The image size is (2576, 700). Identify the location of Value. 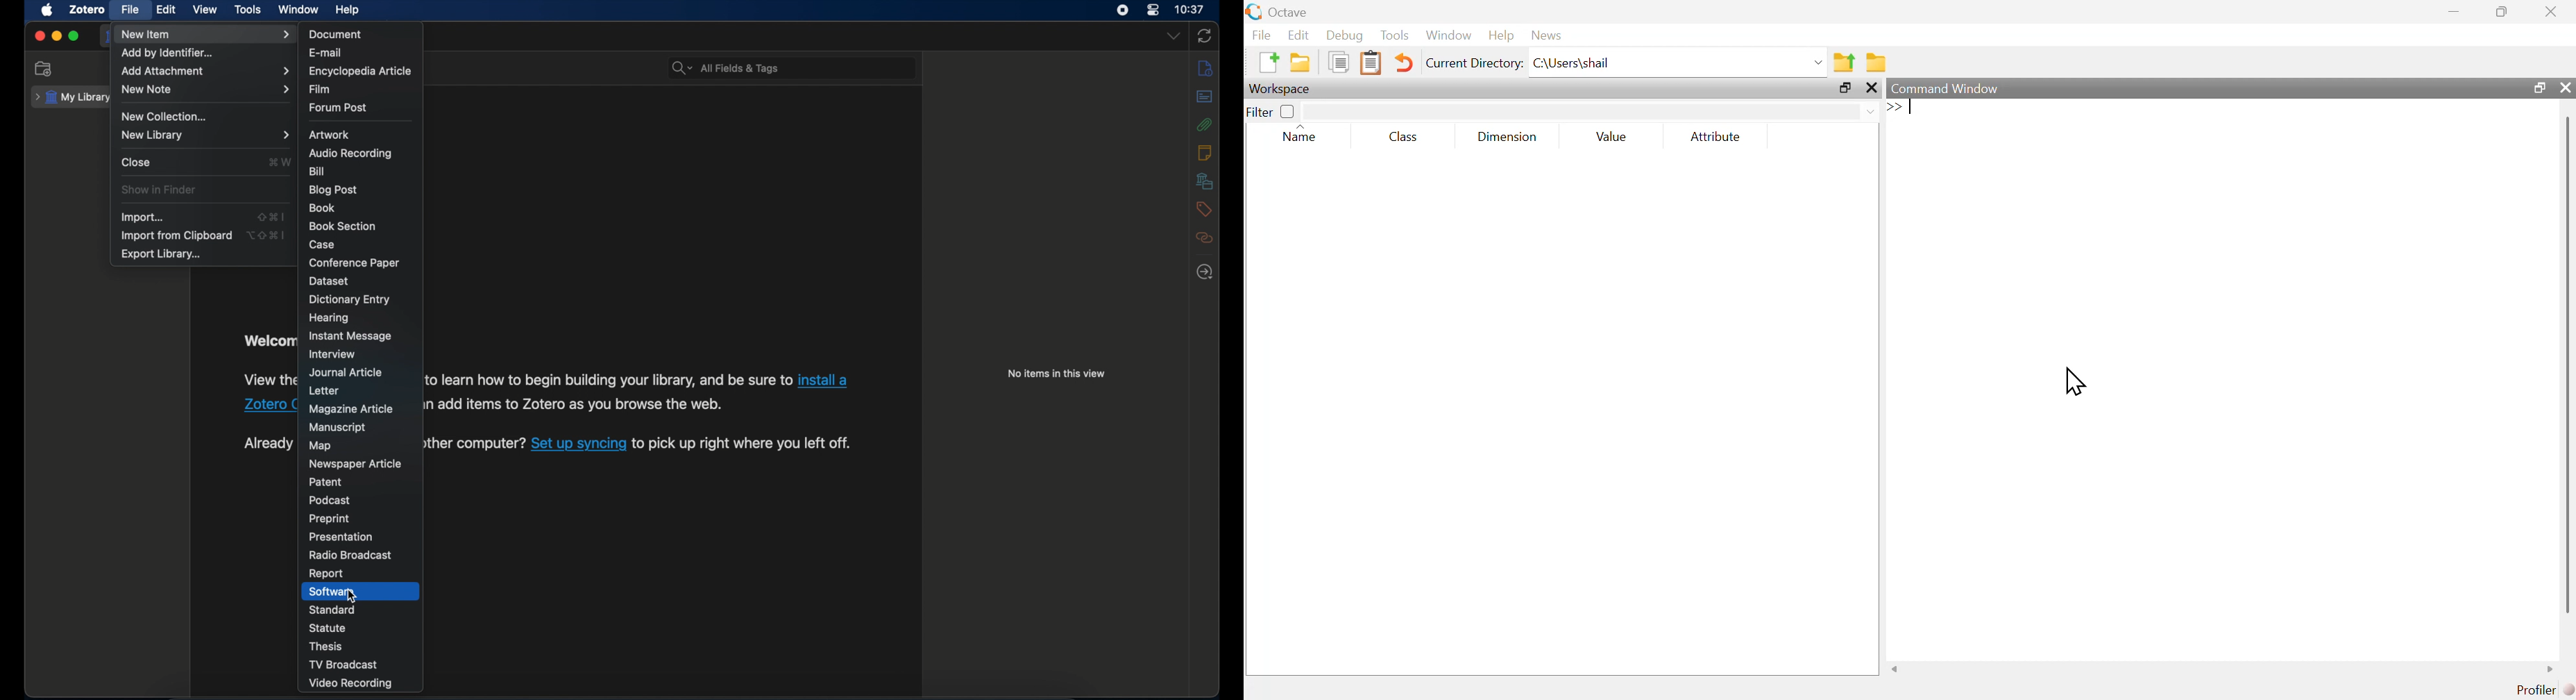
(1609, 136).